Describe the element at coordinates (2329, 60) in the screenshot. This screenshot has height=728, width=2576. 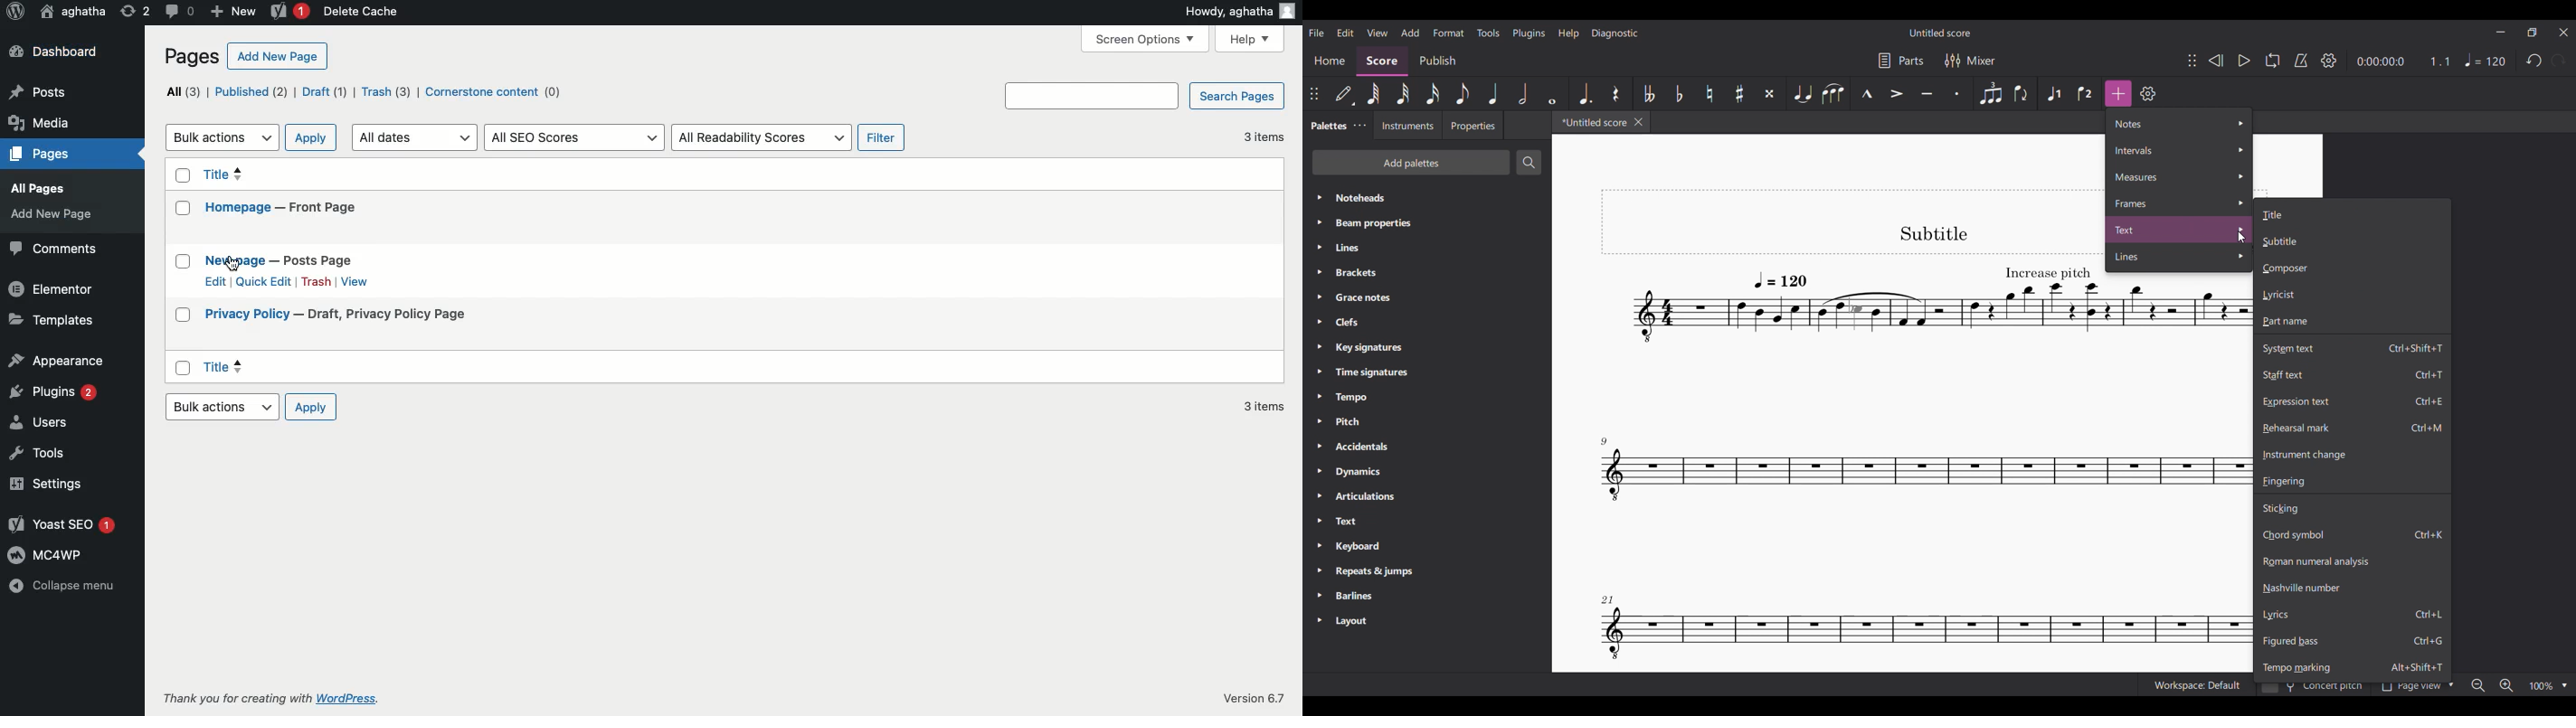
I see `Settings` at that location.